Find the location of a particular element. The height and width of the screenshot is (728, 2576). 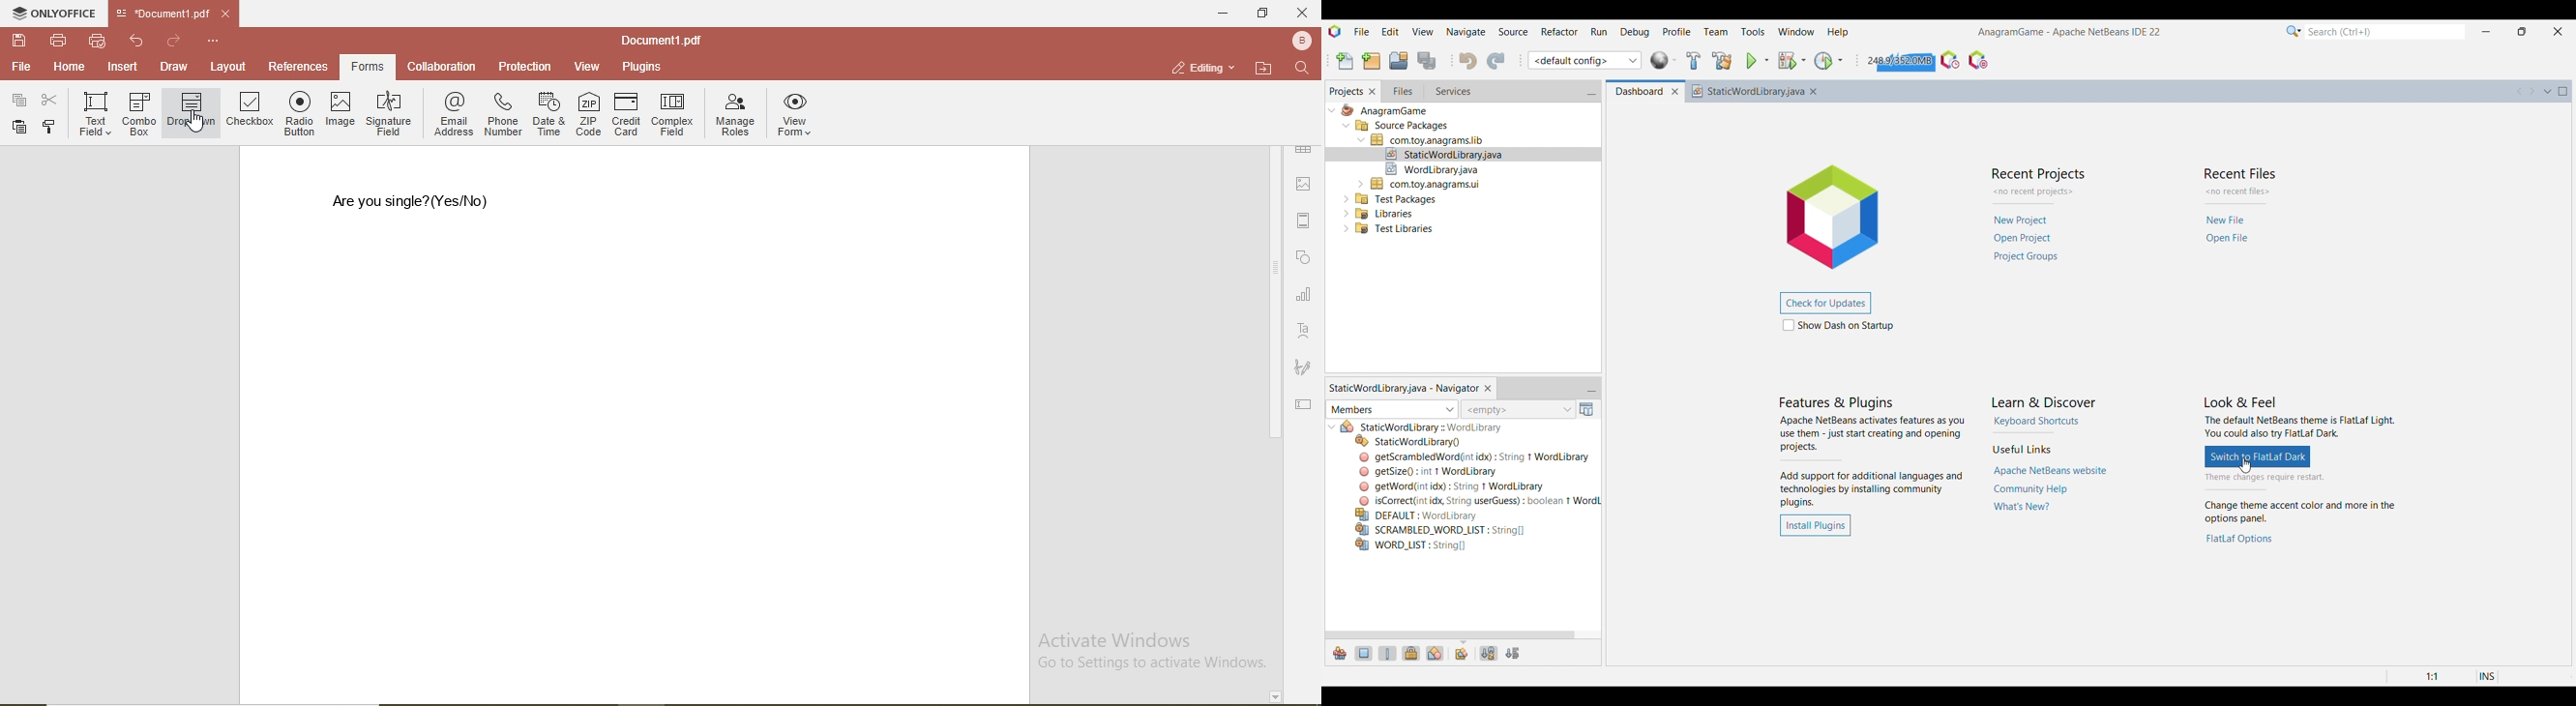

Keyboard shortcuts is located at coordinates (2037, 421).